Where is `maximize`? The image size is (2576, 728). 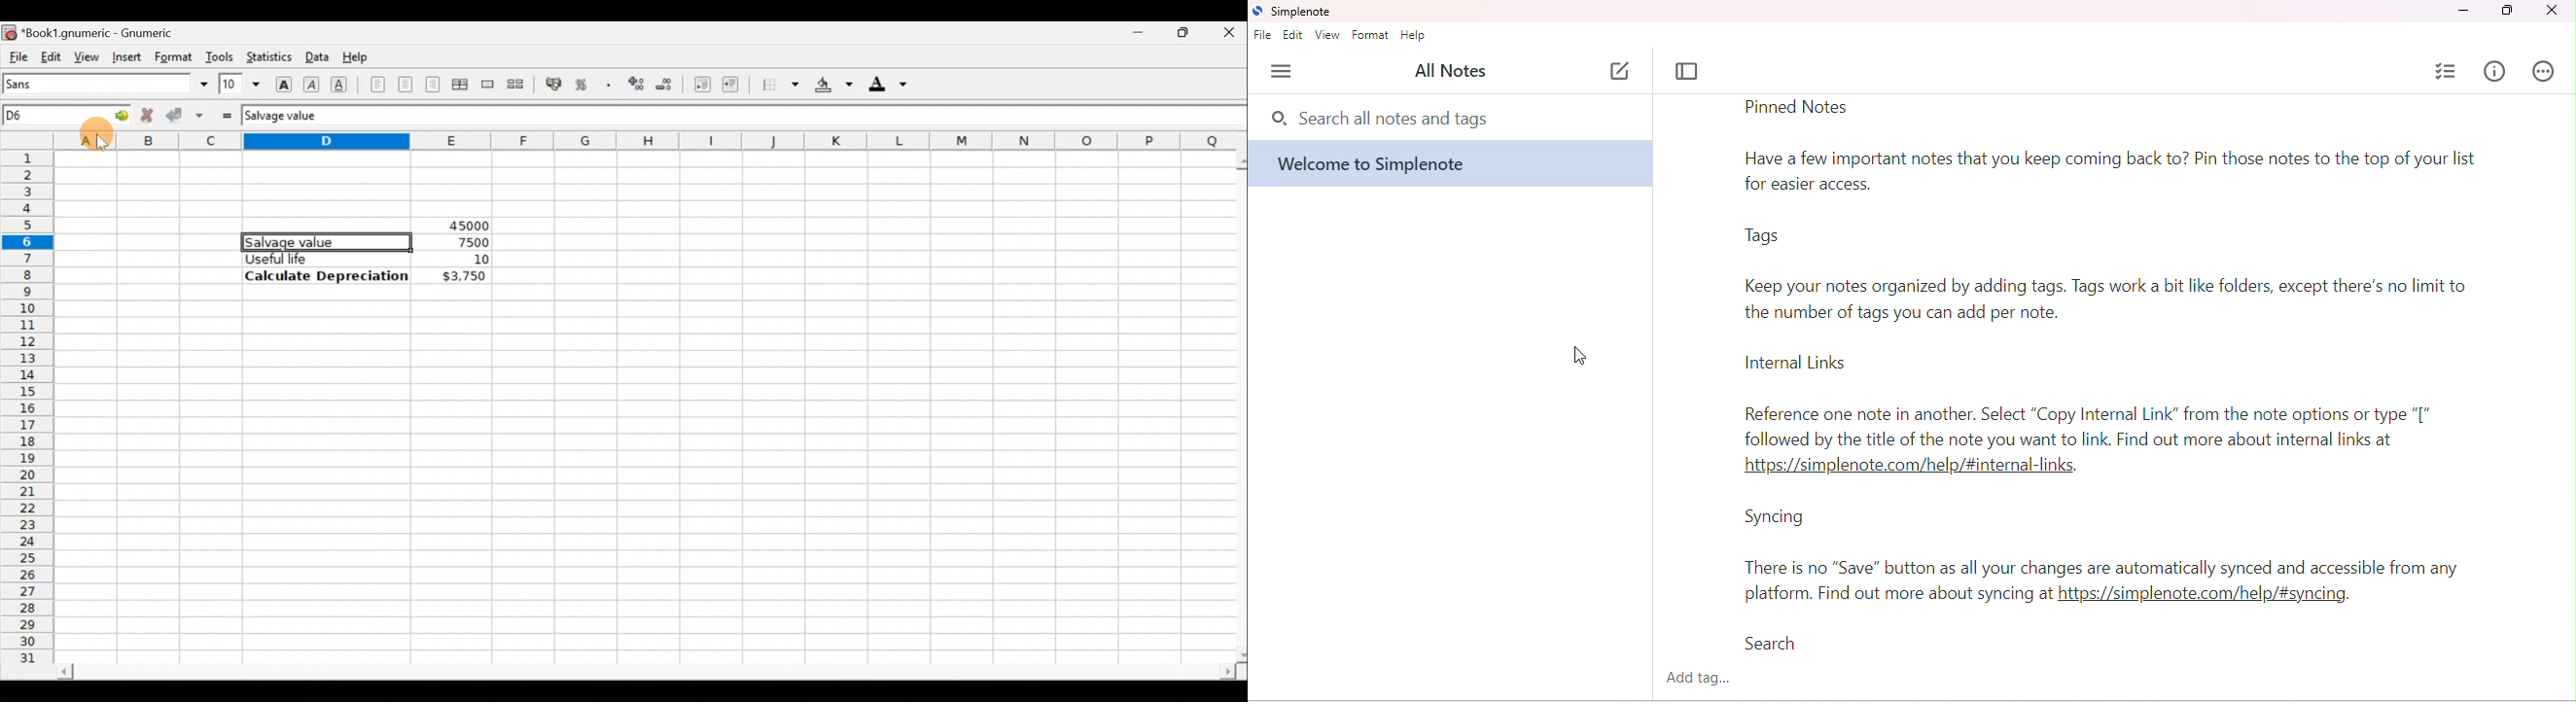 maximize is located at coordinates (2508, 11).